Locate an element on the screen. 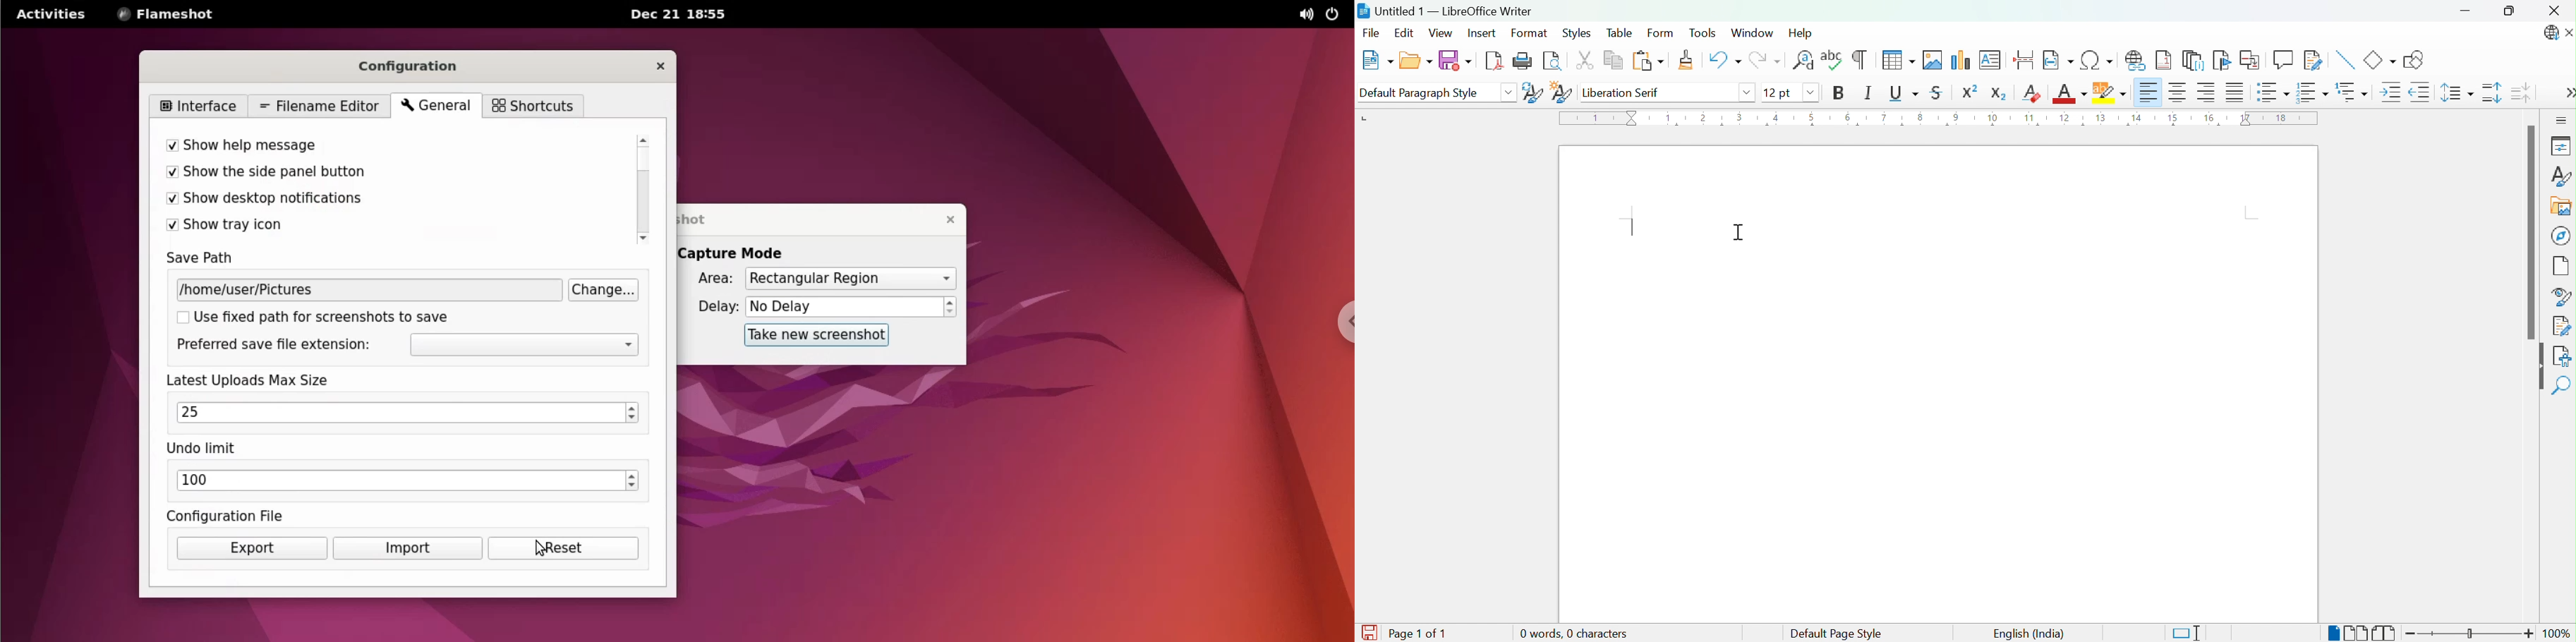  Zoom out is located at coordinates (2415, 636).